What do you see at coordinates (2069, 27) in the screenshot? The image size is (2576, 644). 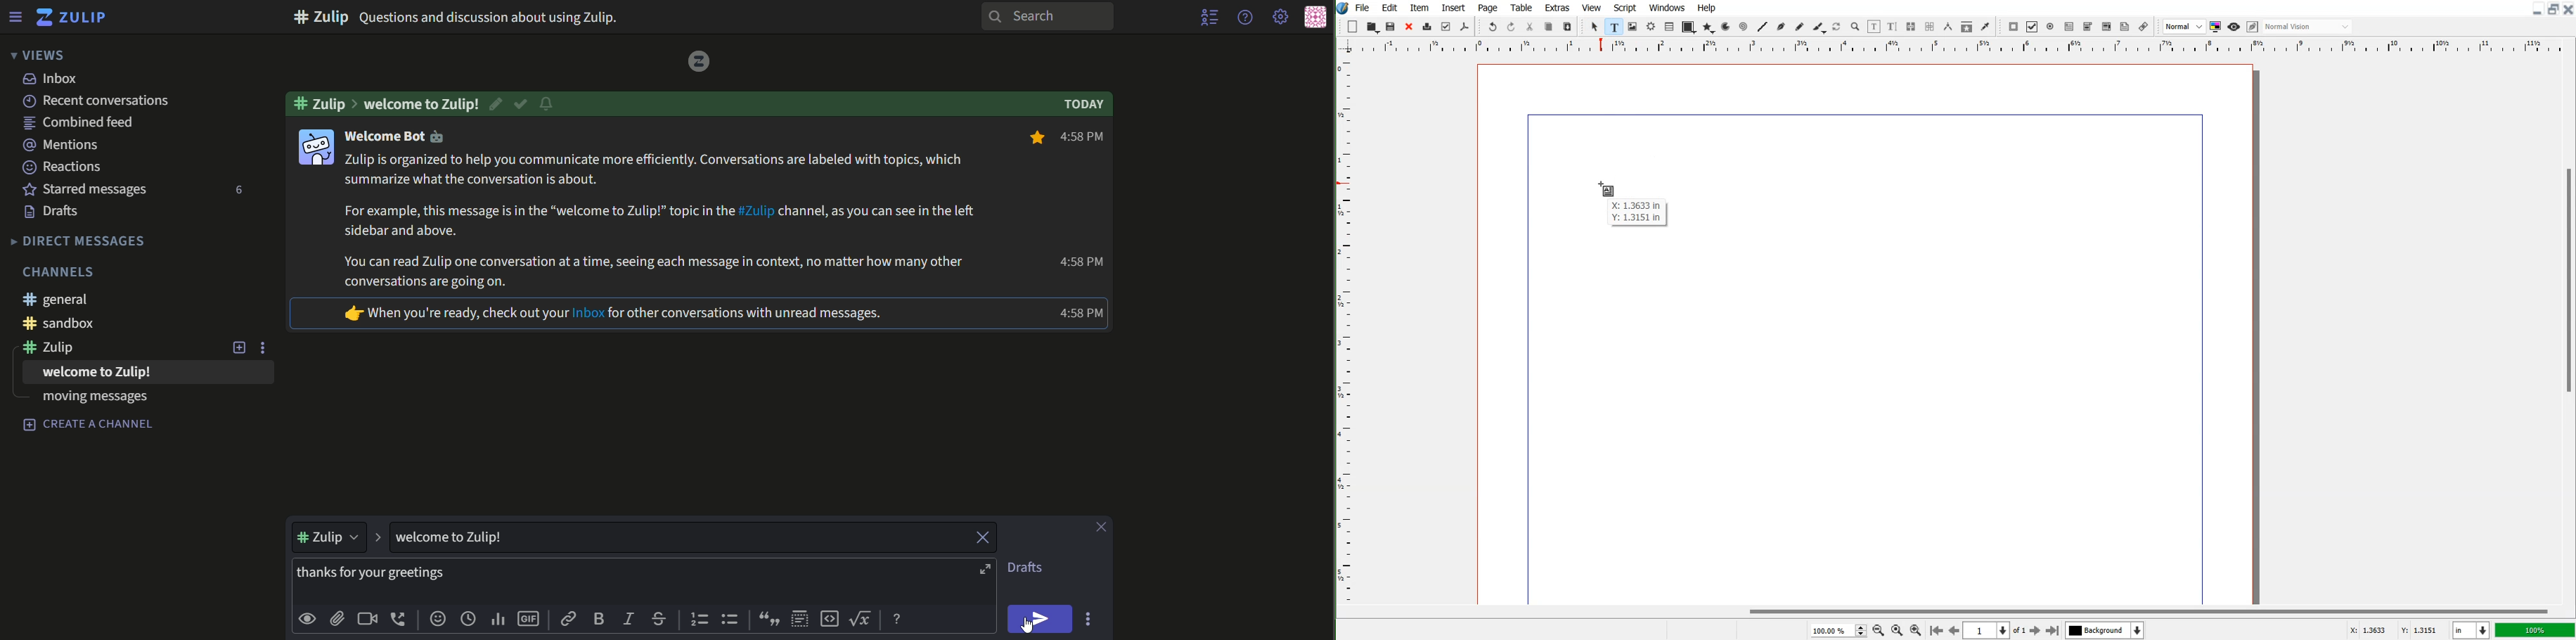 I see `PDF Text Box` at bounding box center [2069, 27].